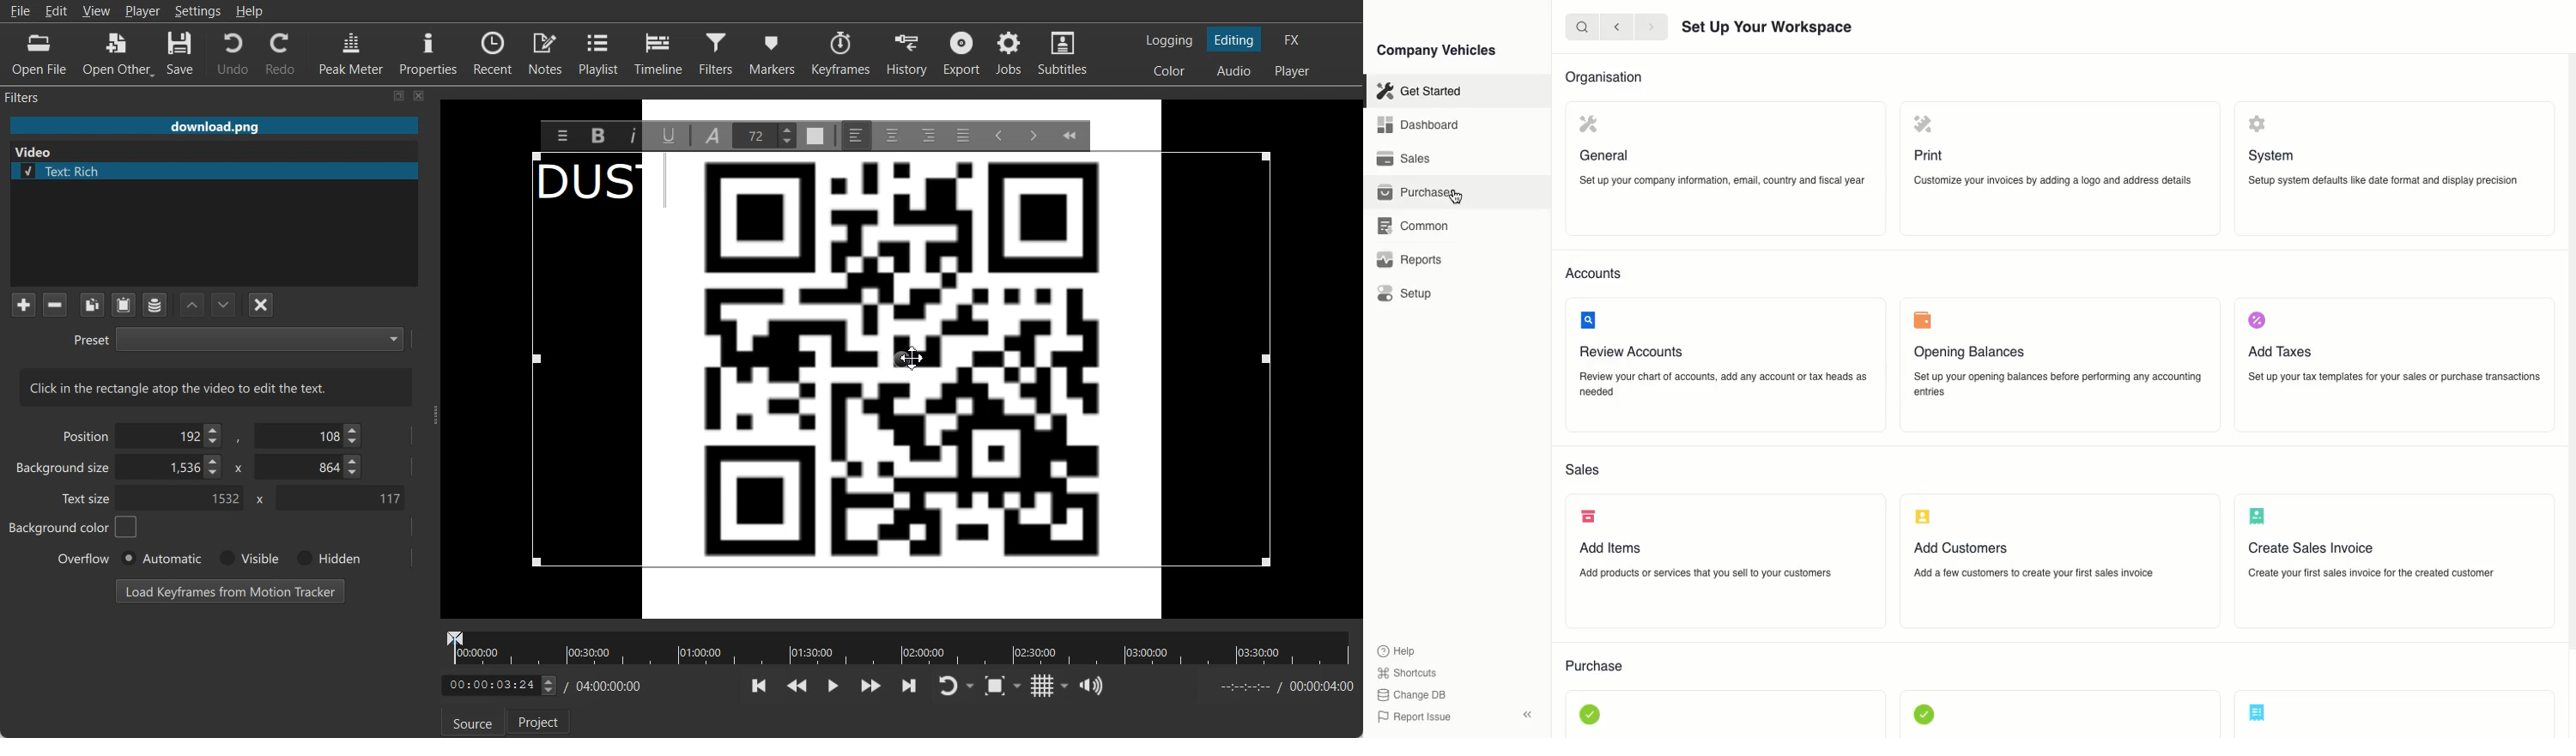 The width and height of the screenshot is (2576, 756). Describe the element at coordinates (1723, 385) in the screenshot. I see `Review your chart of accounts, add any account or tax heads as
needed` at that location.